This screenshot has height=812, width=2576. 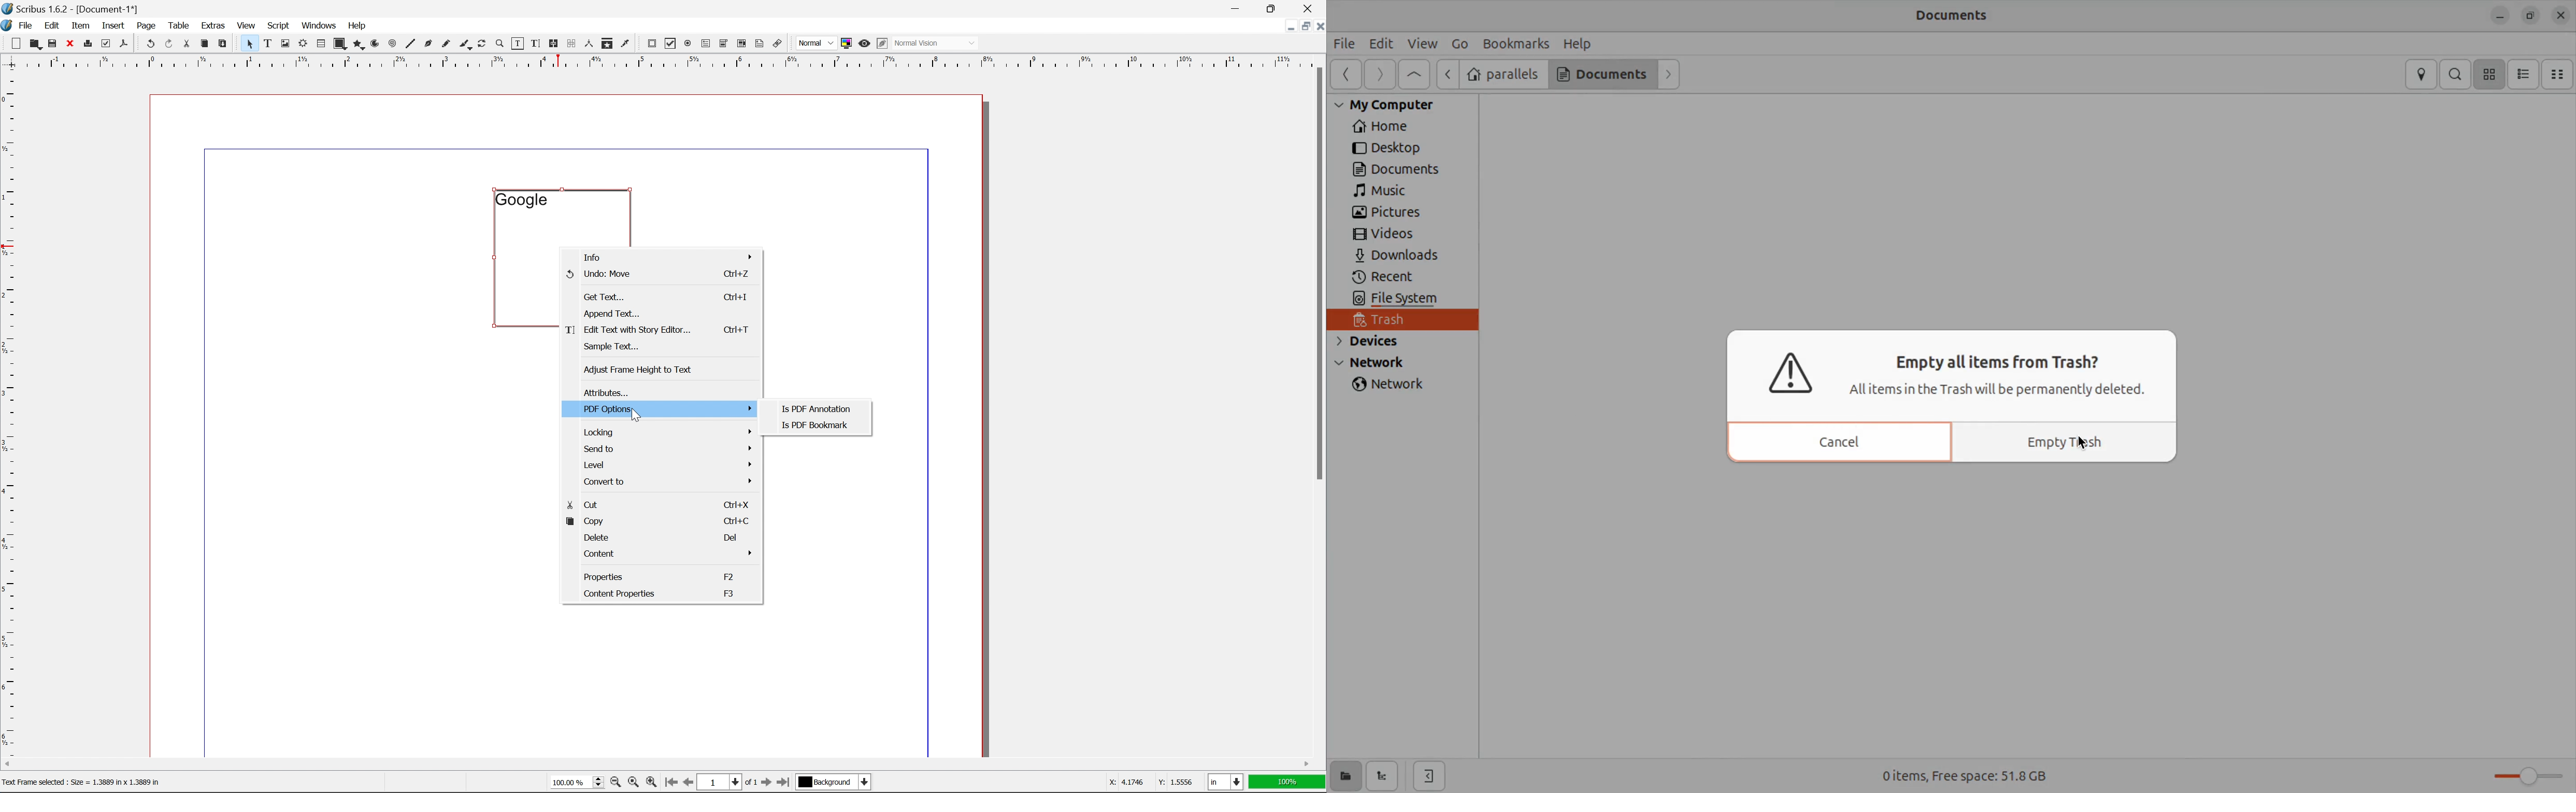 What do you see at coordinates (778, 45) in the screenshot?
I see `link annotation` at bounding box center [778, 45].